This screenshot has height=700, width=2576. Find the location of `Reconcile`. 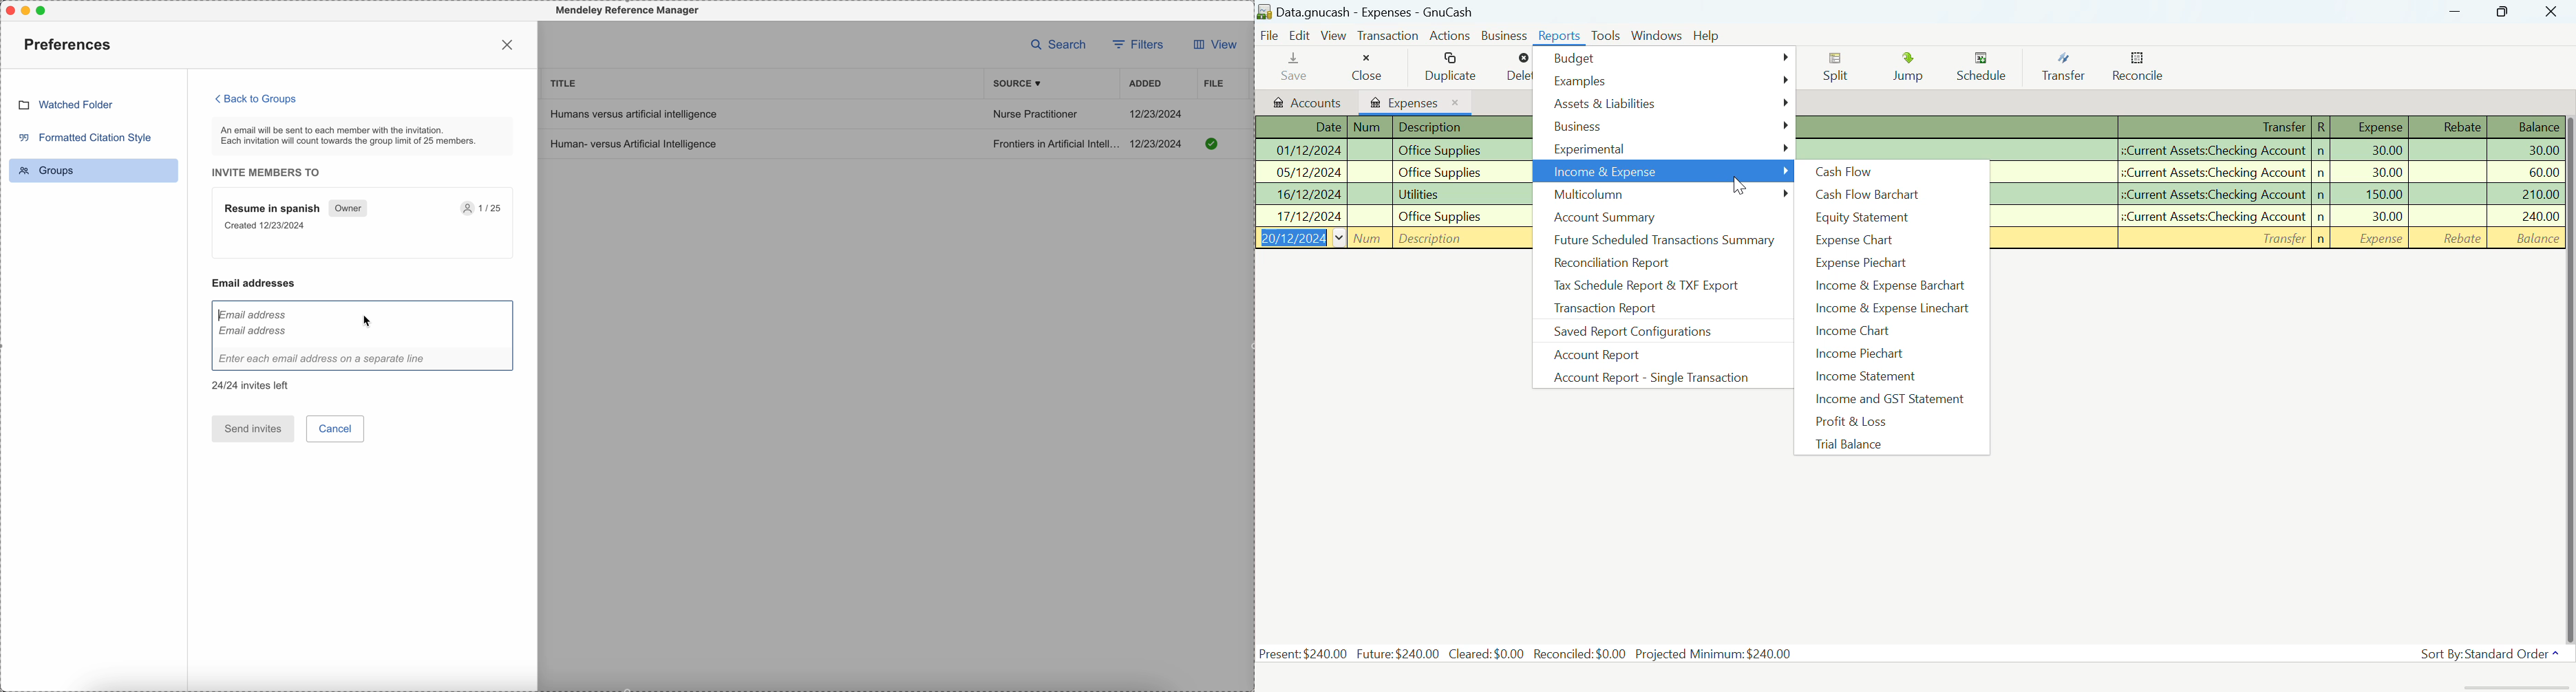

Reconcile is located at coordinates (2140, 69).